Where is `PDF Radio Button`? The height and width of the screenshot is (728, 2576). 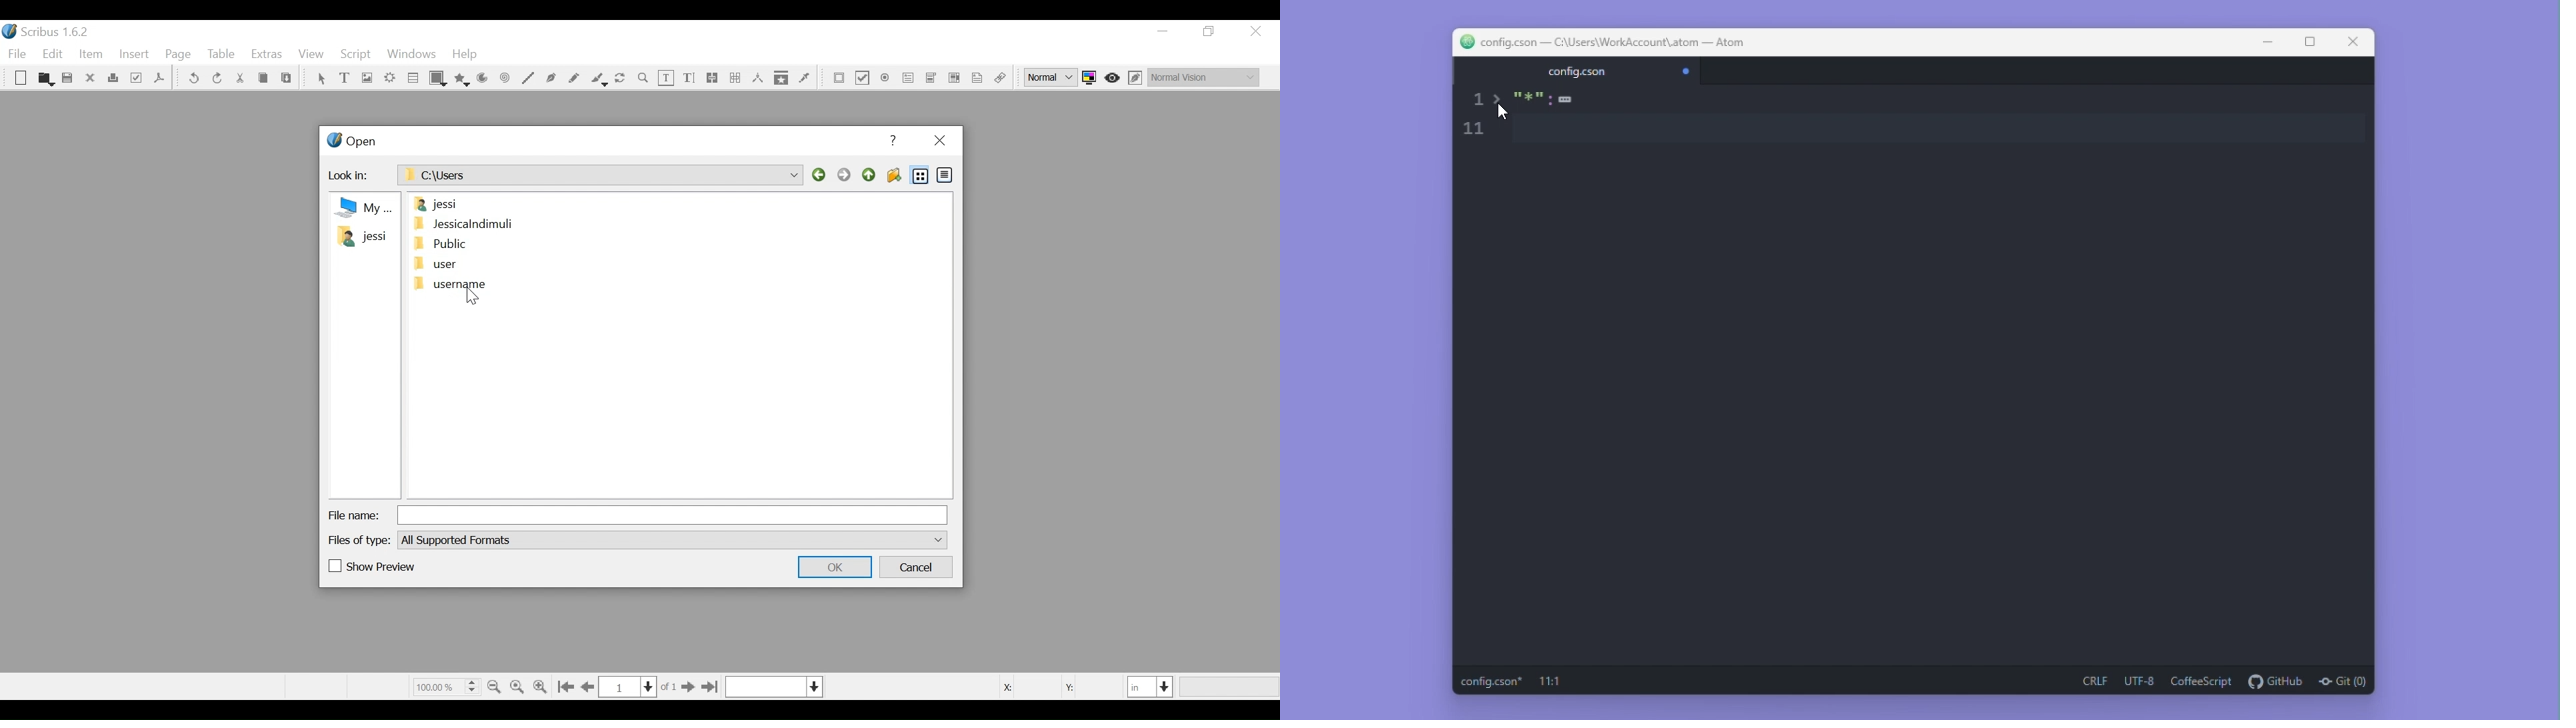
PDF Radio Button is located at coordinates (886, 79).